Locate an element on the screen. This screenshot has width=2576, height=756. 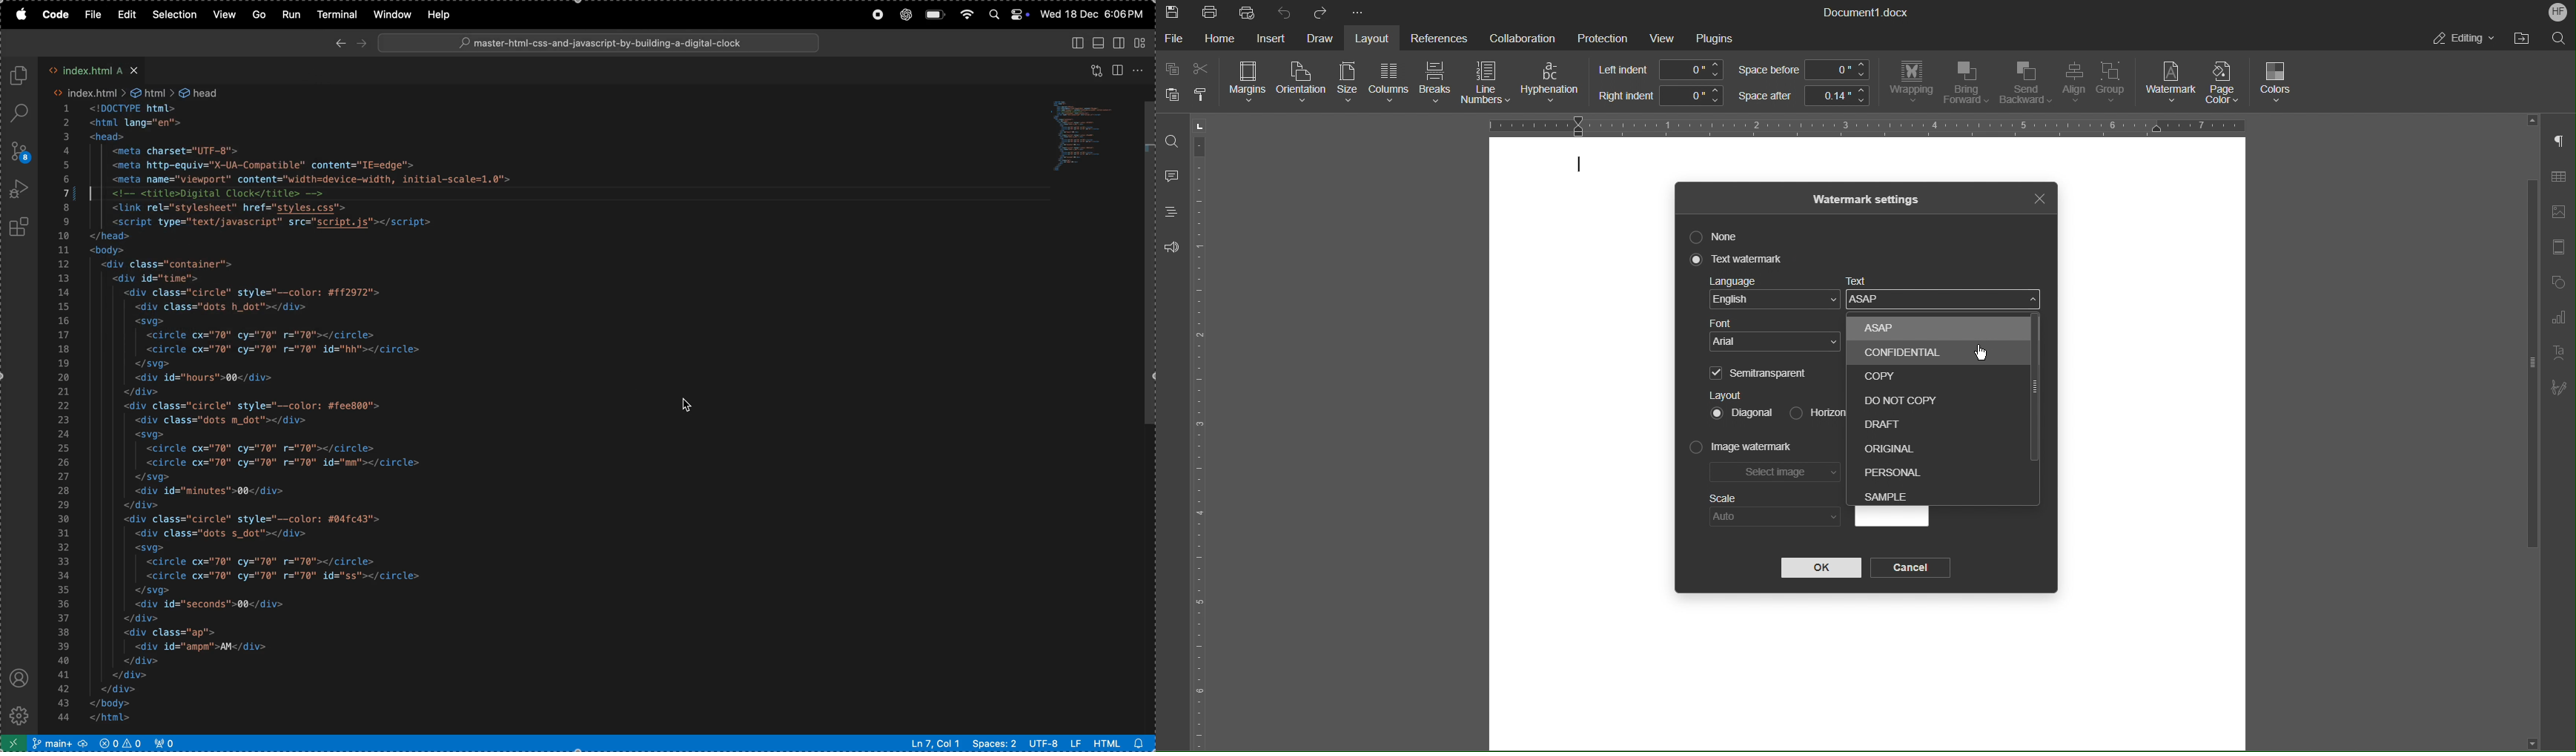
Original is located at coordinates (1890, 445).